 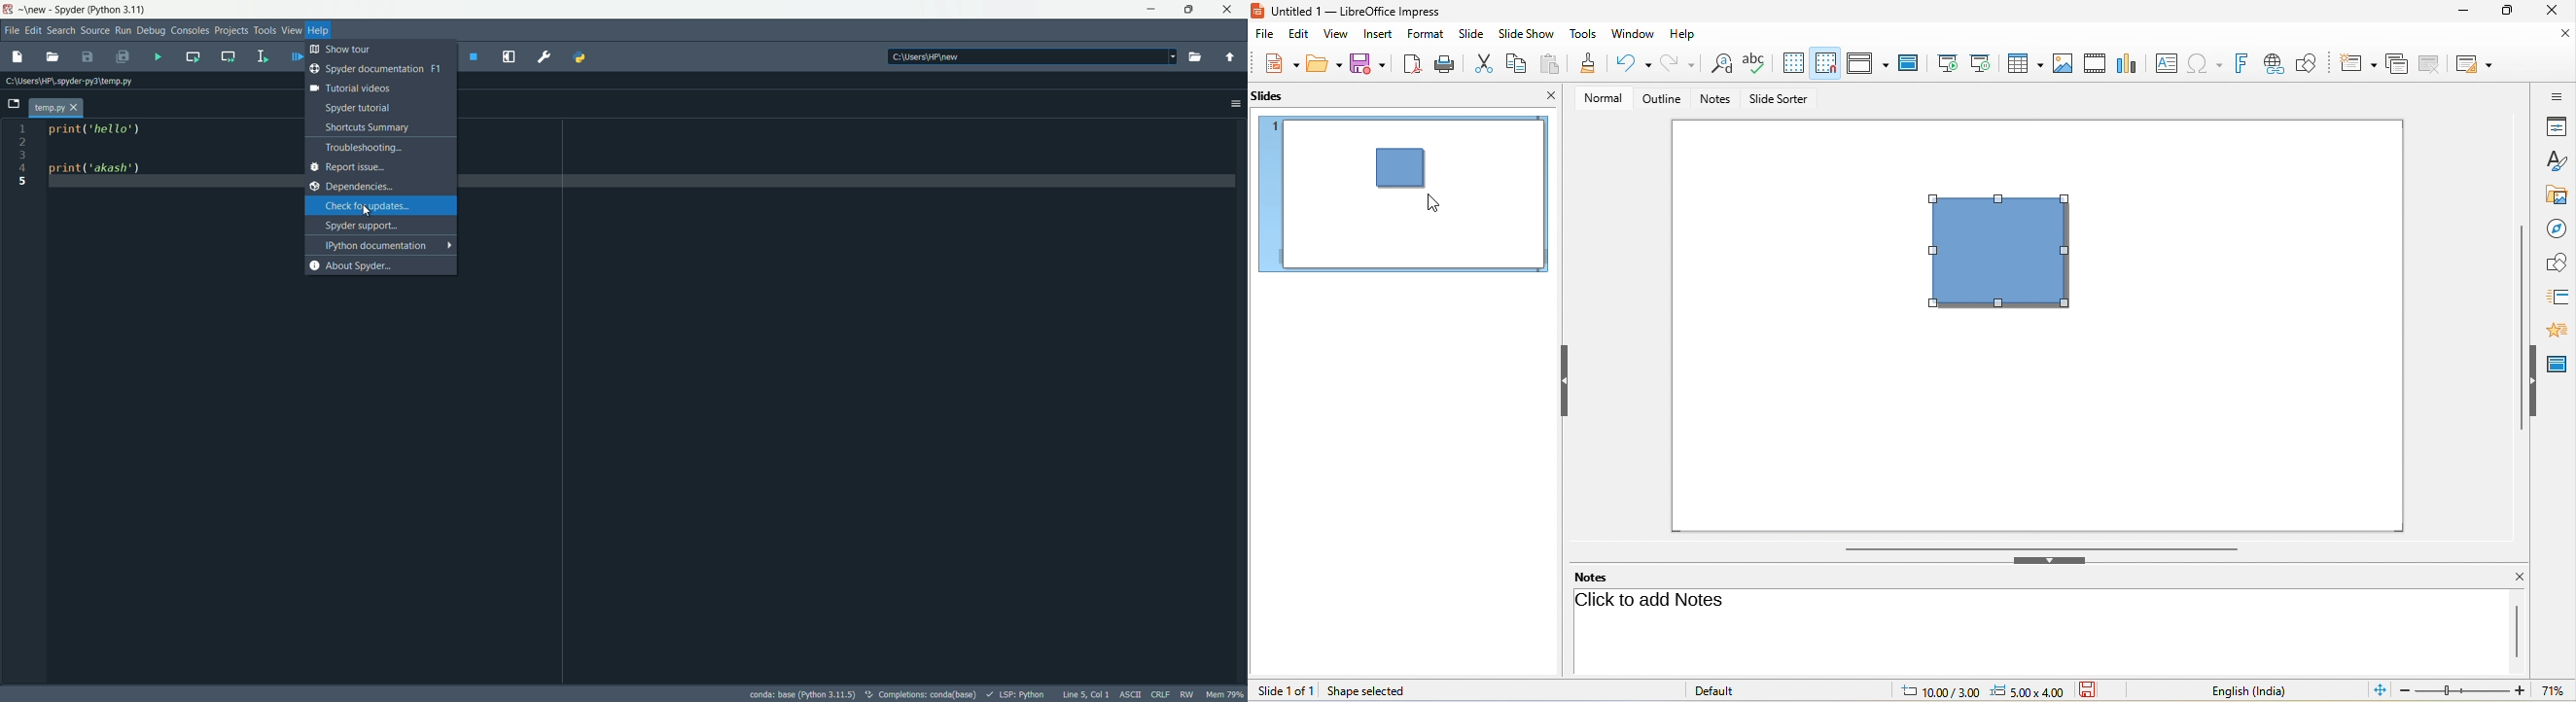 What do you see at coordinates (2556, 37) in the screenshot?
I see `close` at bounding box center [2556, 37].